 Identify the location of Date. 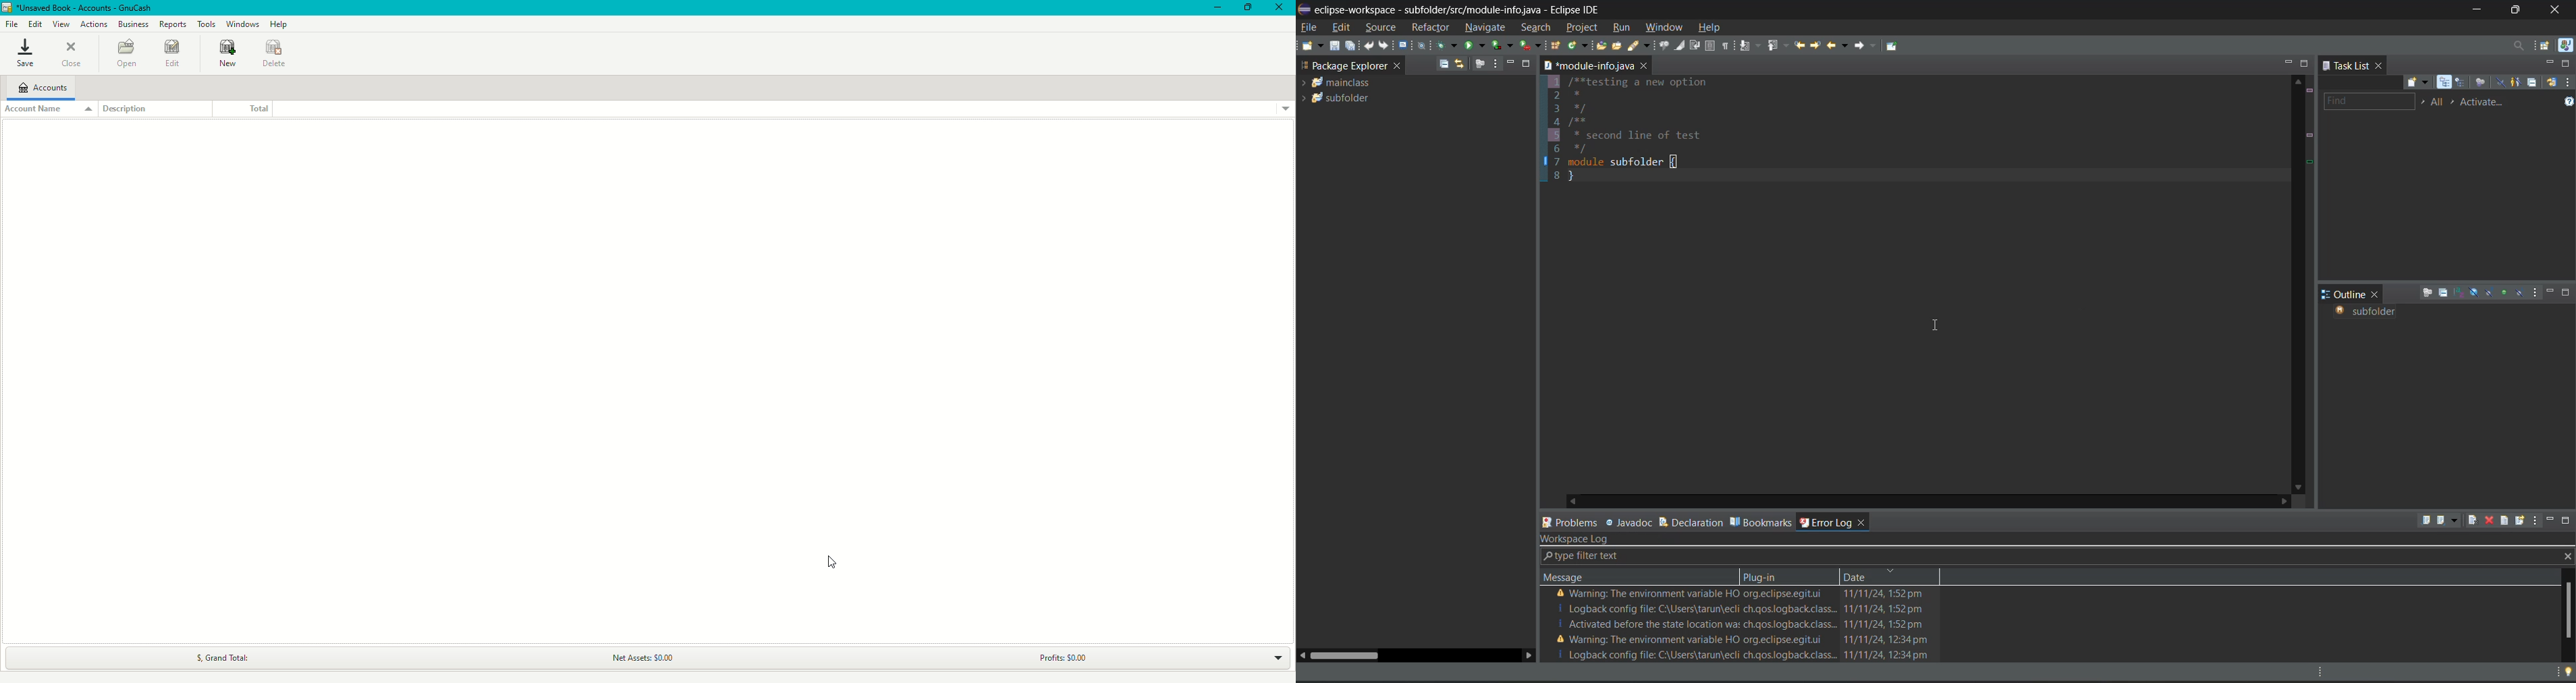
(277, 54).